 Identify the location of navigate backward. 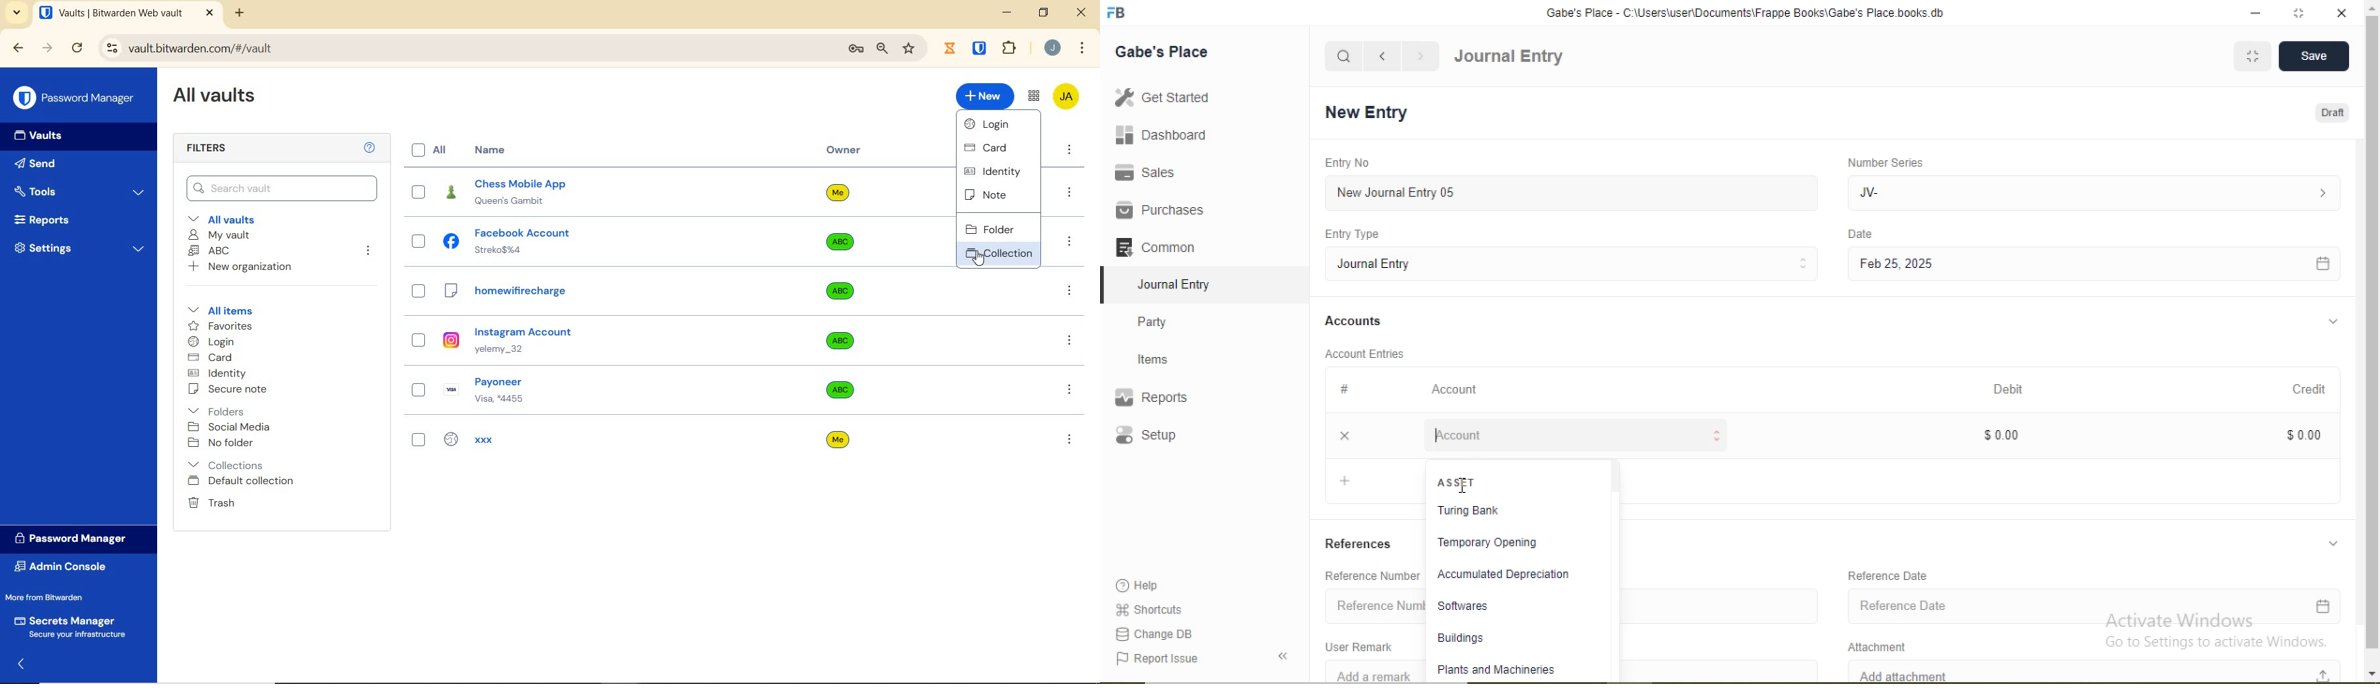
(1381, 56).